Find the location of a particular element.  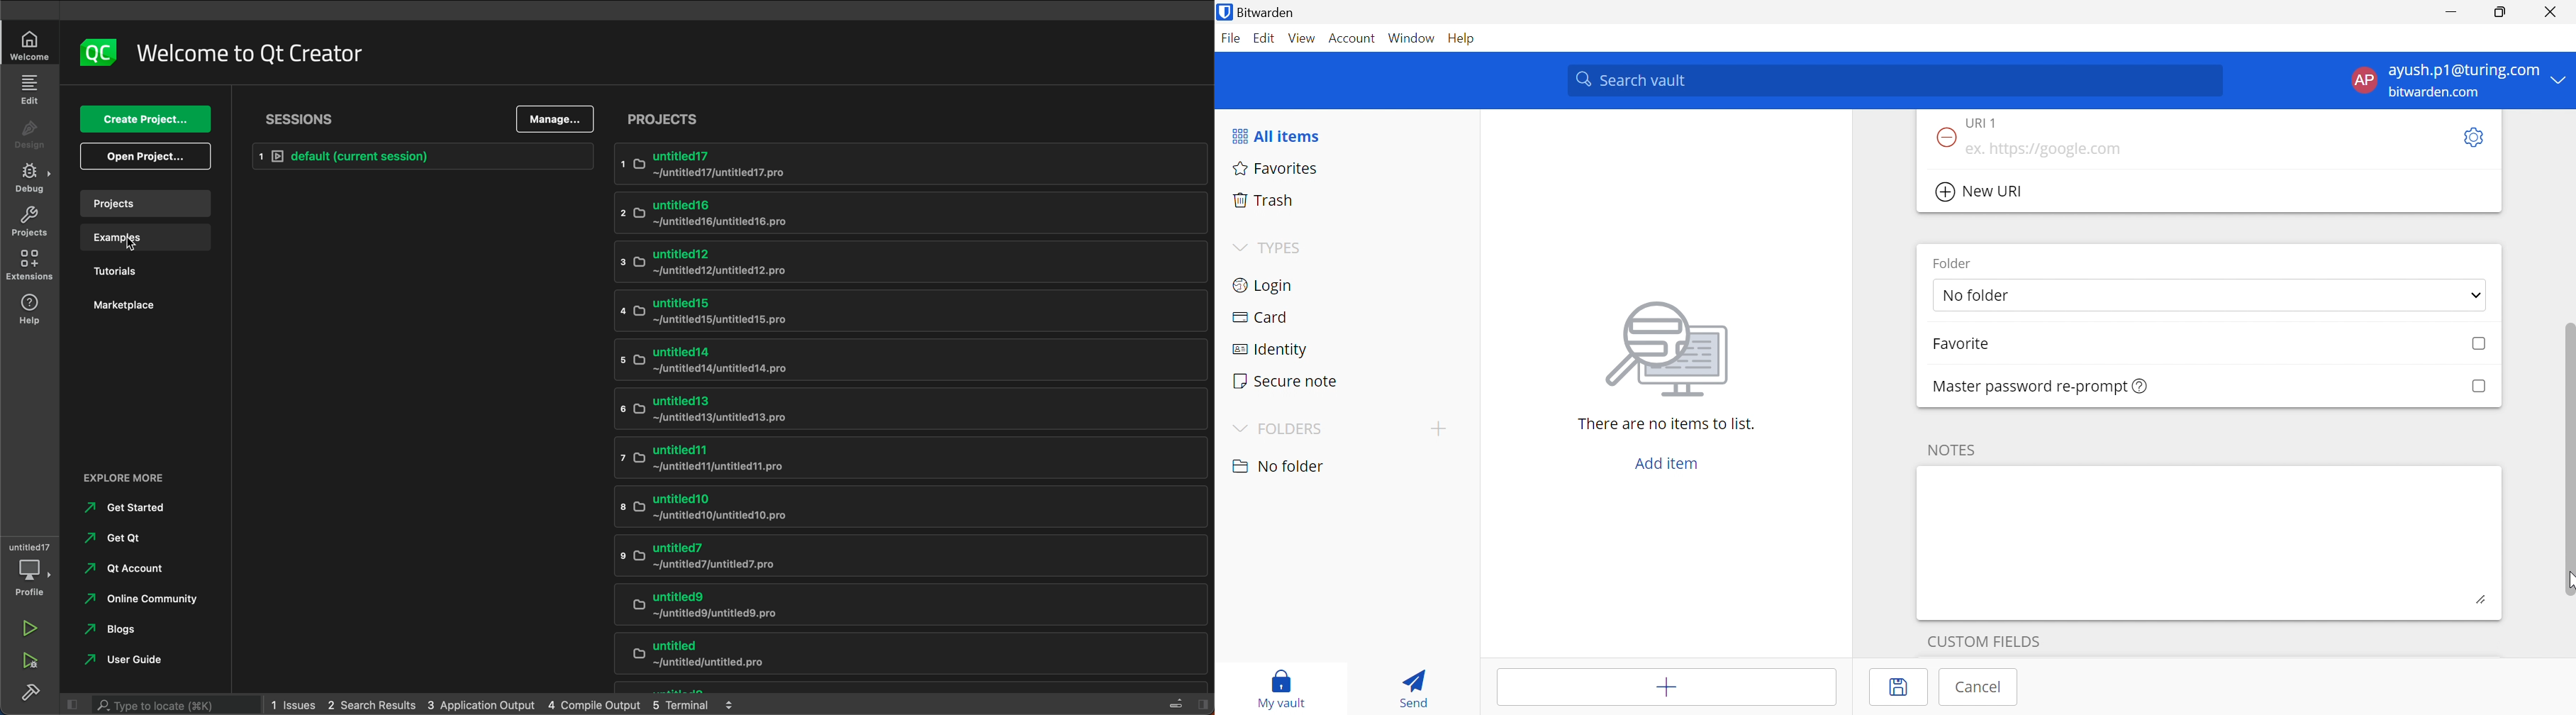

Drop Down is located at coordinates (1438, 428).